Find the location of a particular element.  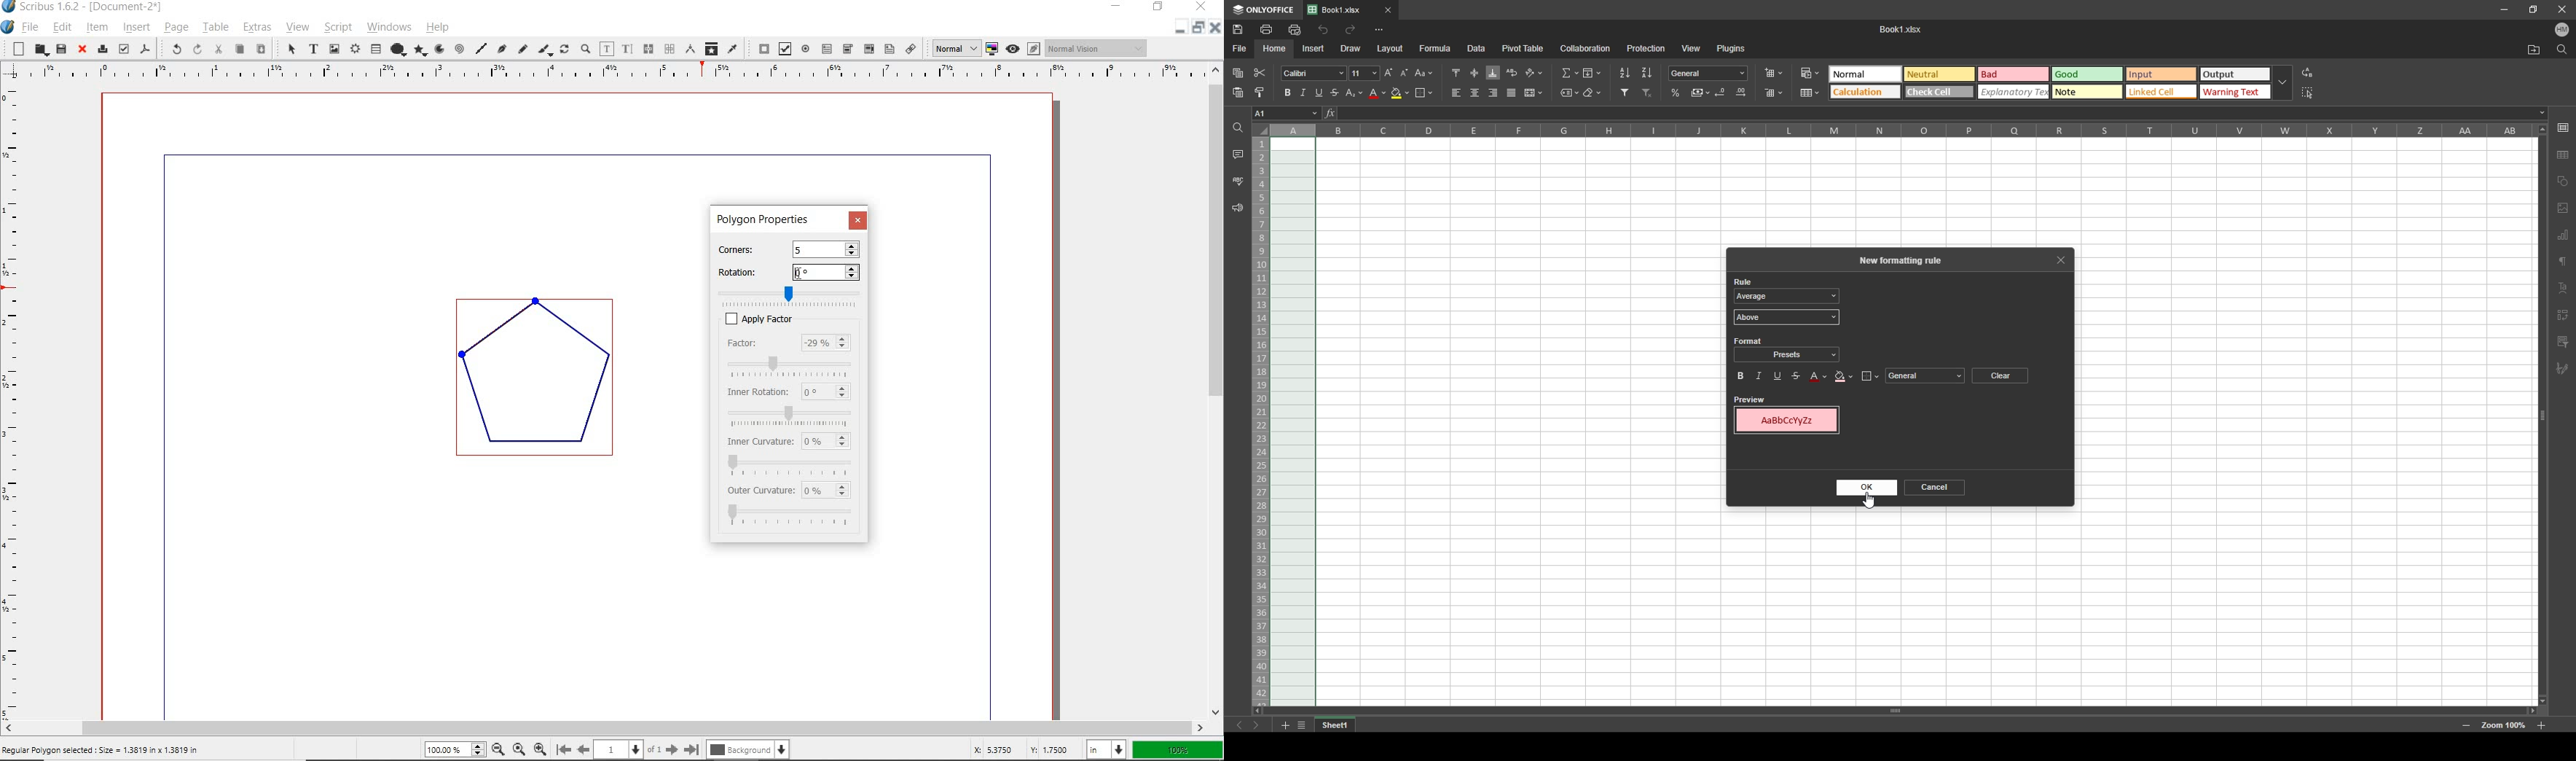

cut is located at coordinates (1261, 73).